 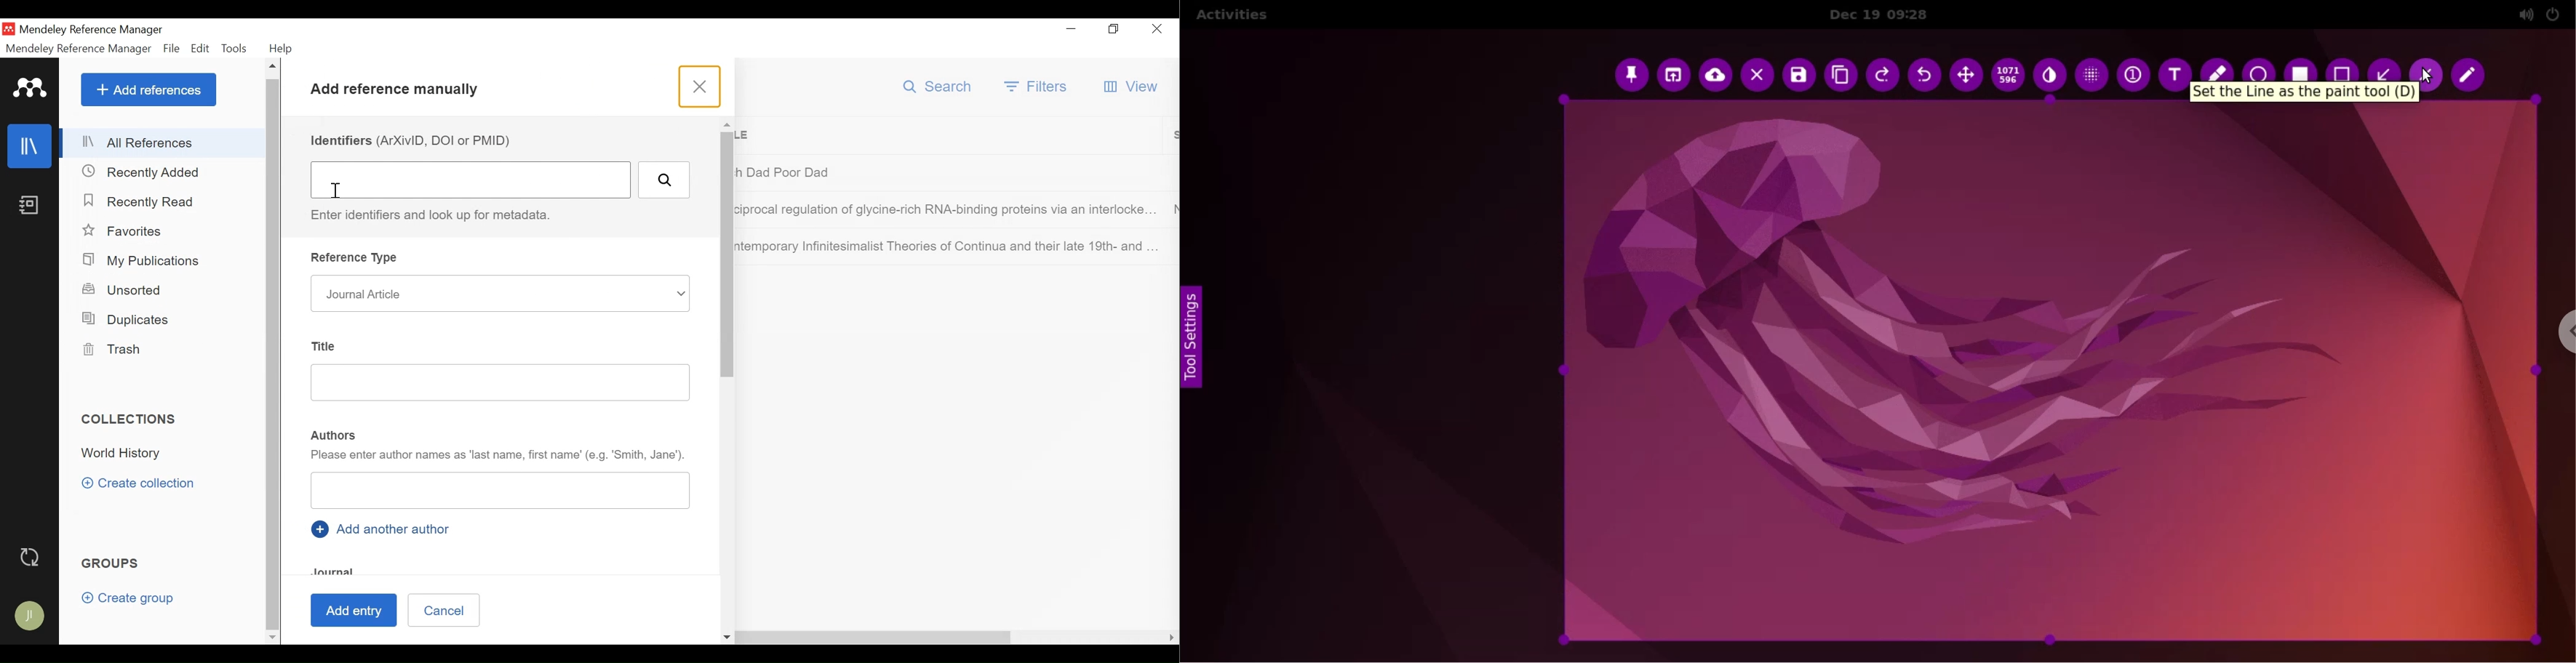 What do you see at coordinates (501, 382) in the screenshot?
I see `Title Field` at bounding box center [501, 382].